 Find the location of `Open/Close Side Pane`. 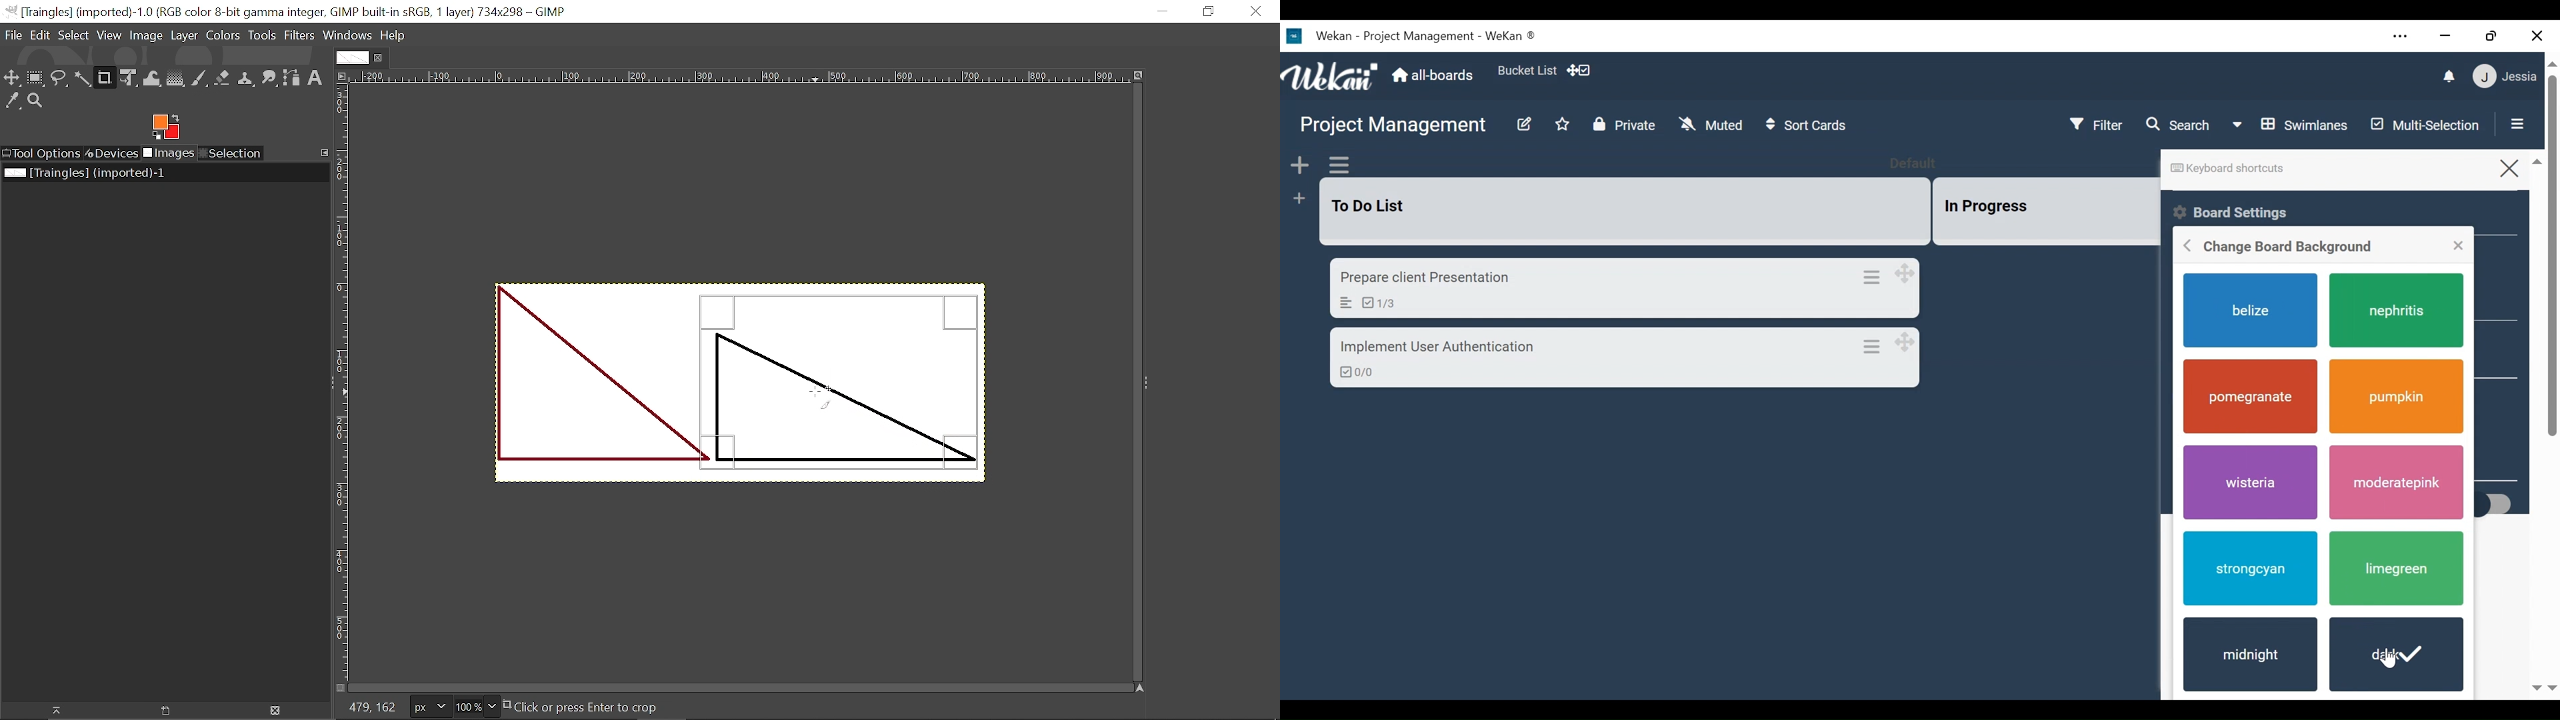

Open/Close Side Pane is located at coordinates (2523, 125).